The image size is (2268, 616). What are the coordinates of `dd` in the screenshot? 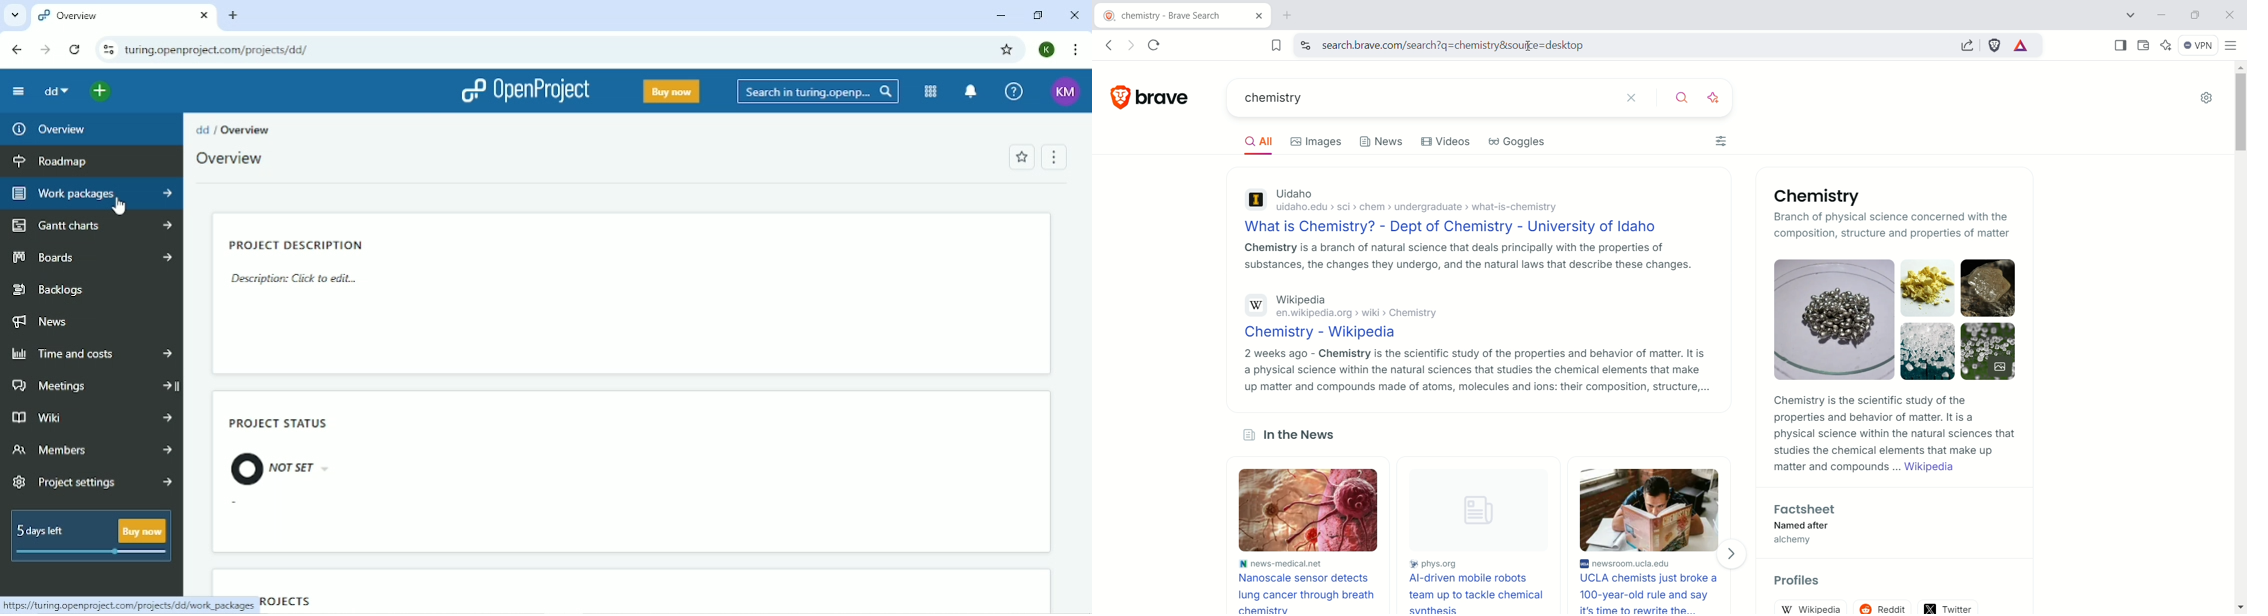 It's located at (55, 91).